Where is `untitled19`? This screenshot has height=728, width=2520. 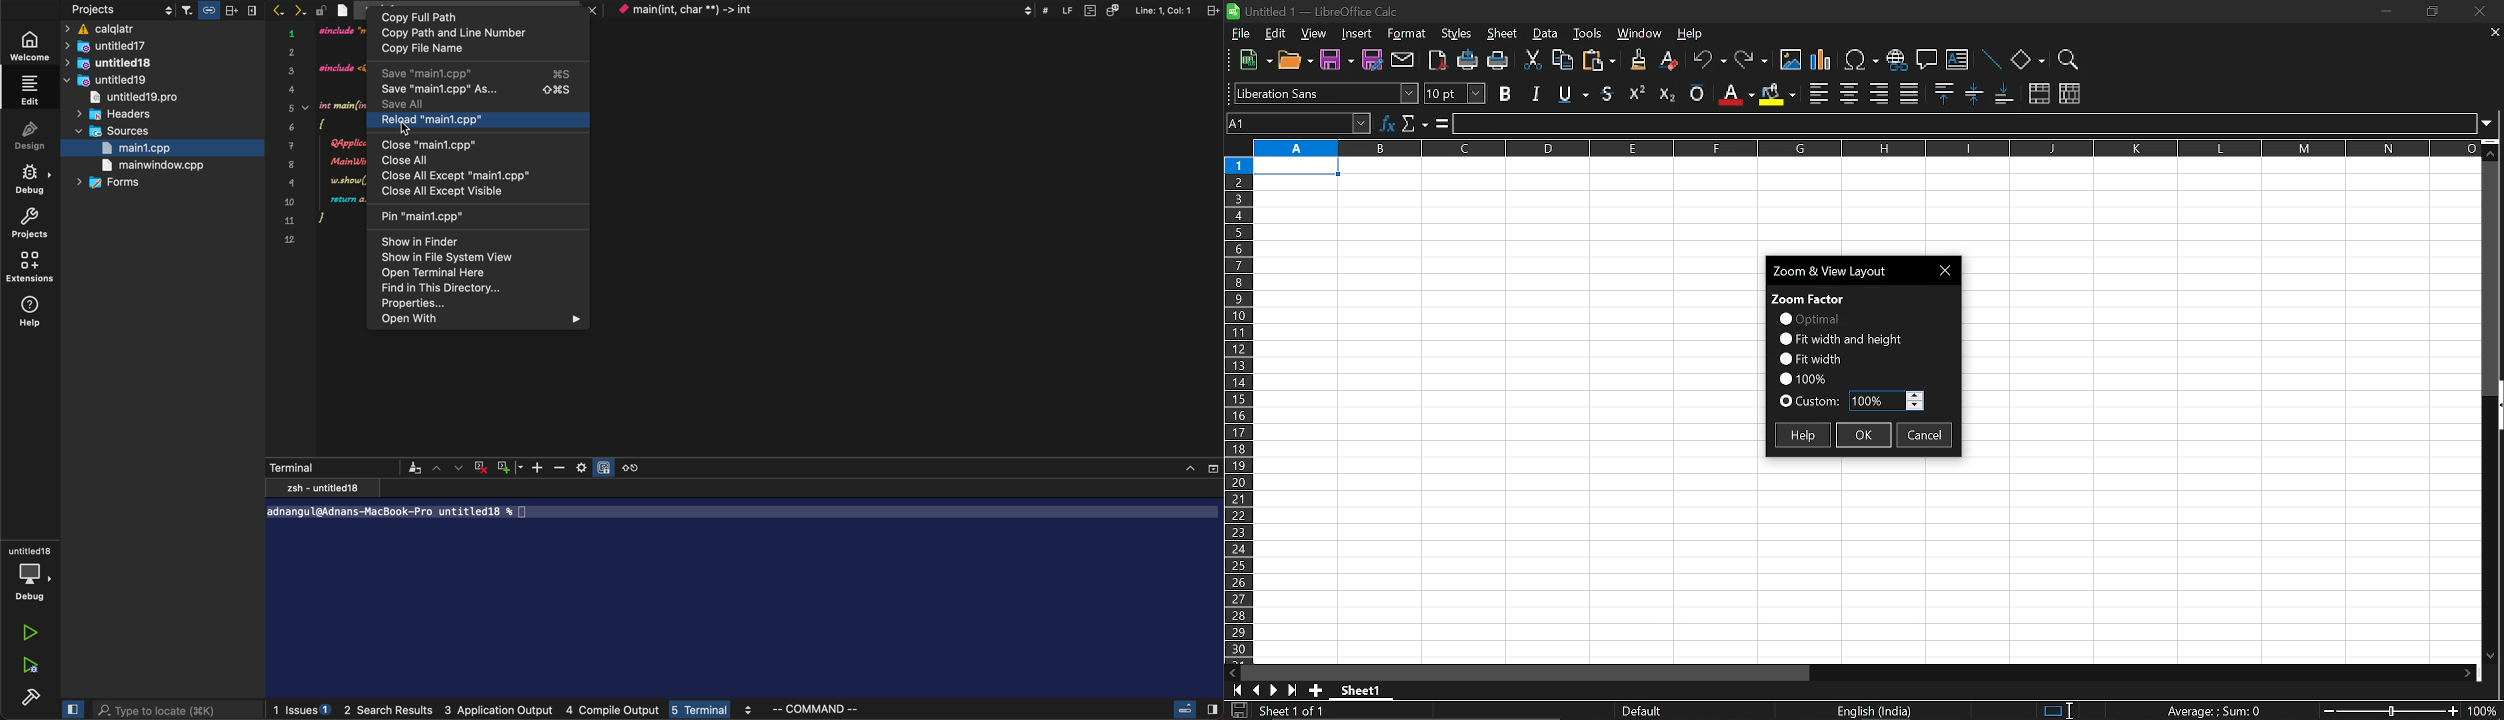 untitled19 is located at coordinates (108, 80).